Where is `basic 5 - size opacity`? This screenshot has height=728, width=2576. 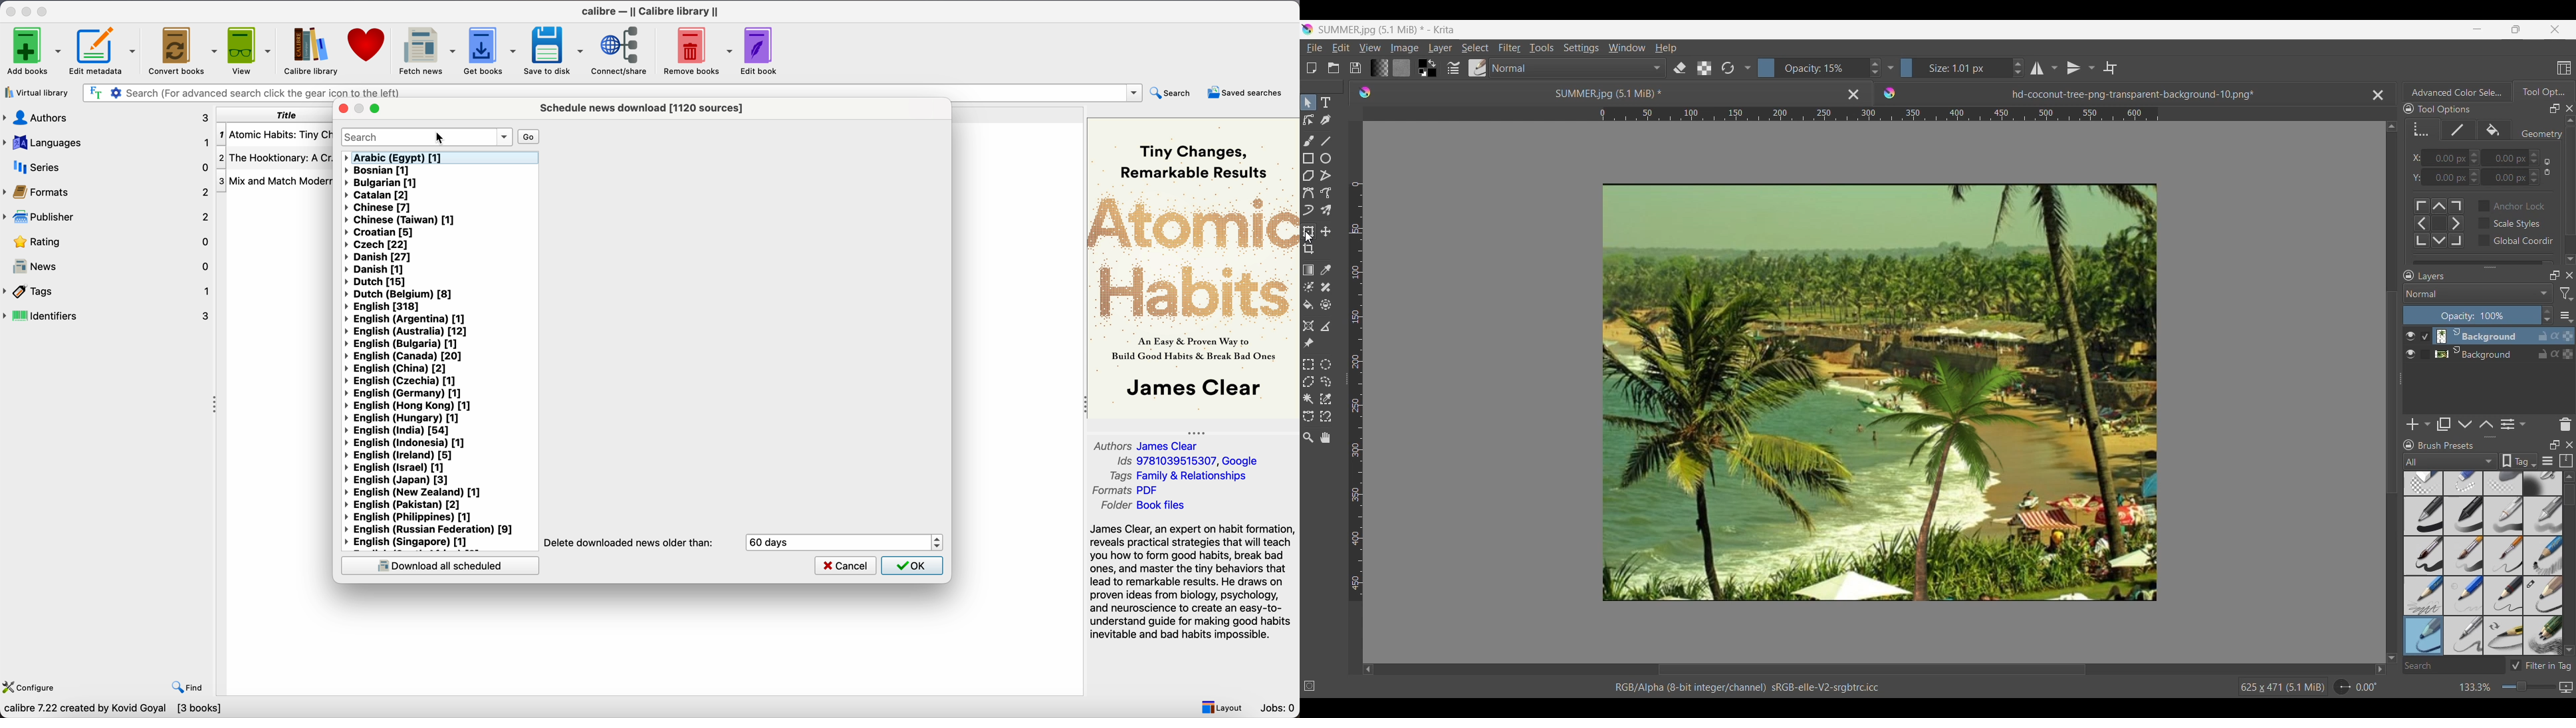
basic 5 - size opacity is located at coordinates (2465, 556).